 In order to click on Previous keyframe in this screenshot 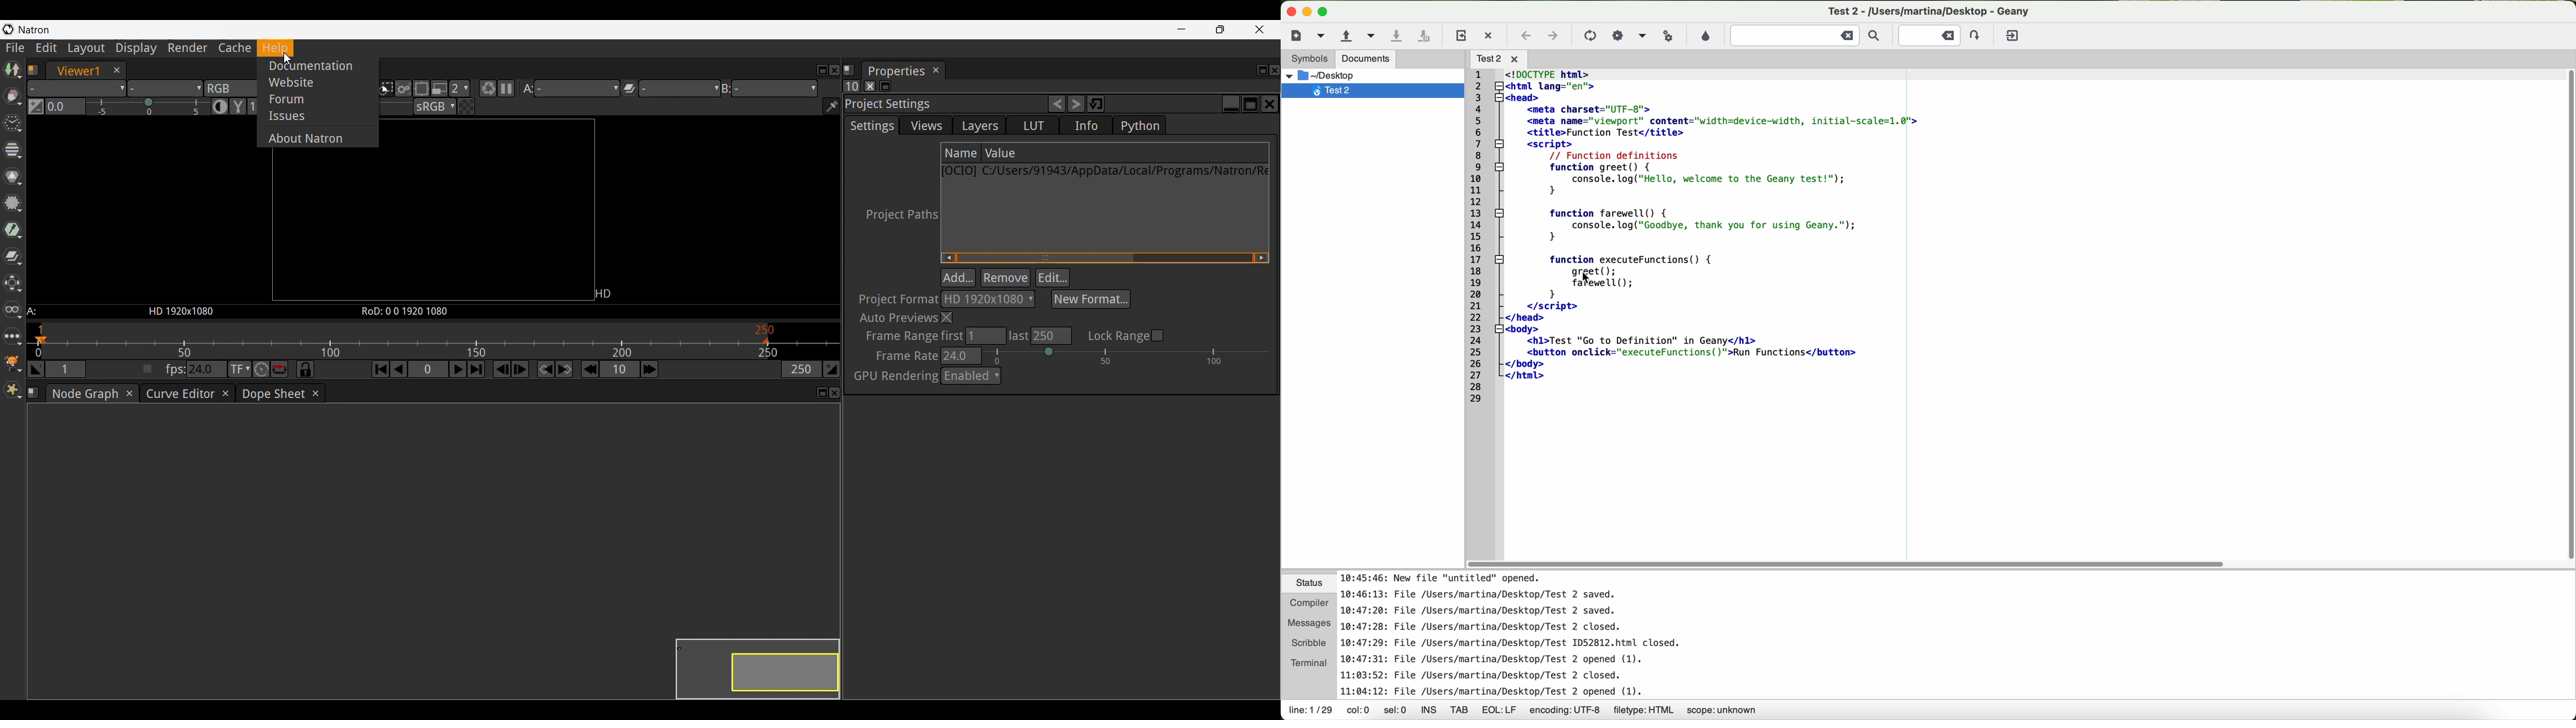, I will do `click(546, 369)`.